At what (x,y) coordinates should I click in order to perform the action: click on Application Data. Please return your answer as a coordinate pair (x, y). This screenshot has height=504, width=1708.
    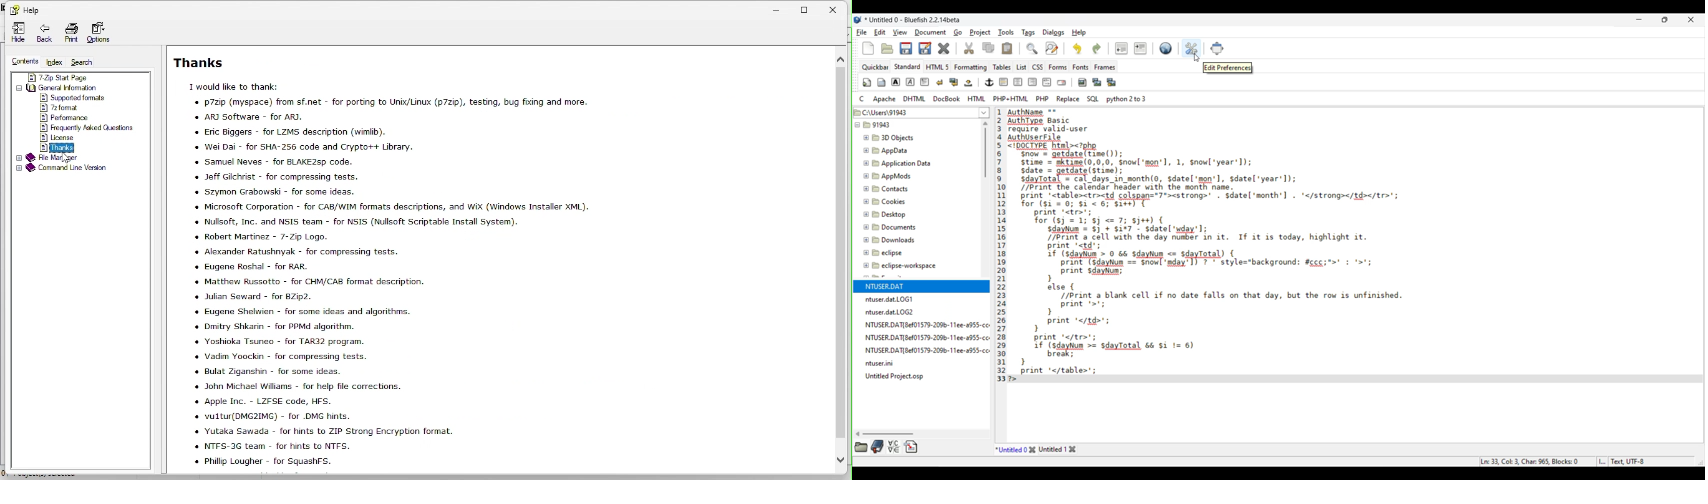
    Looking at the image, I should click on (897, 163).